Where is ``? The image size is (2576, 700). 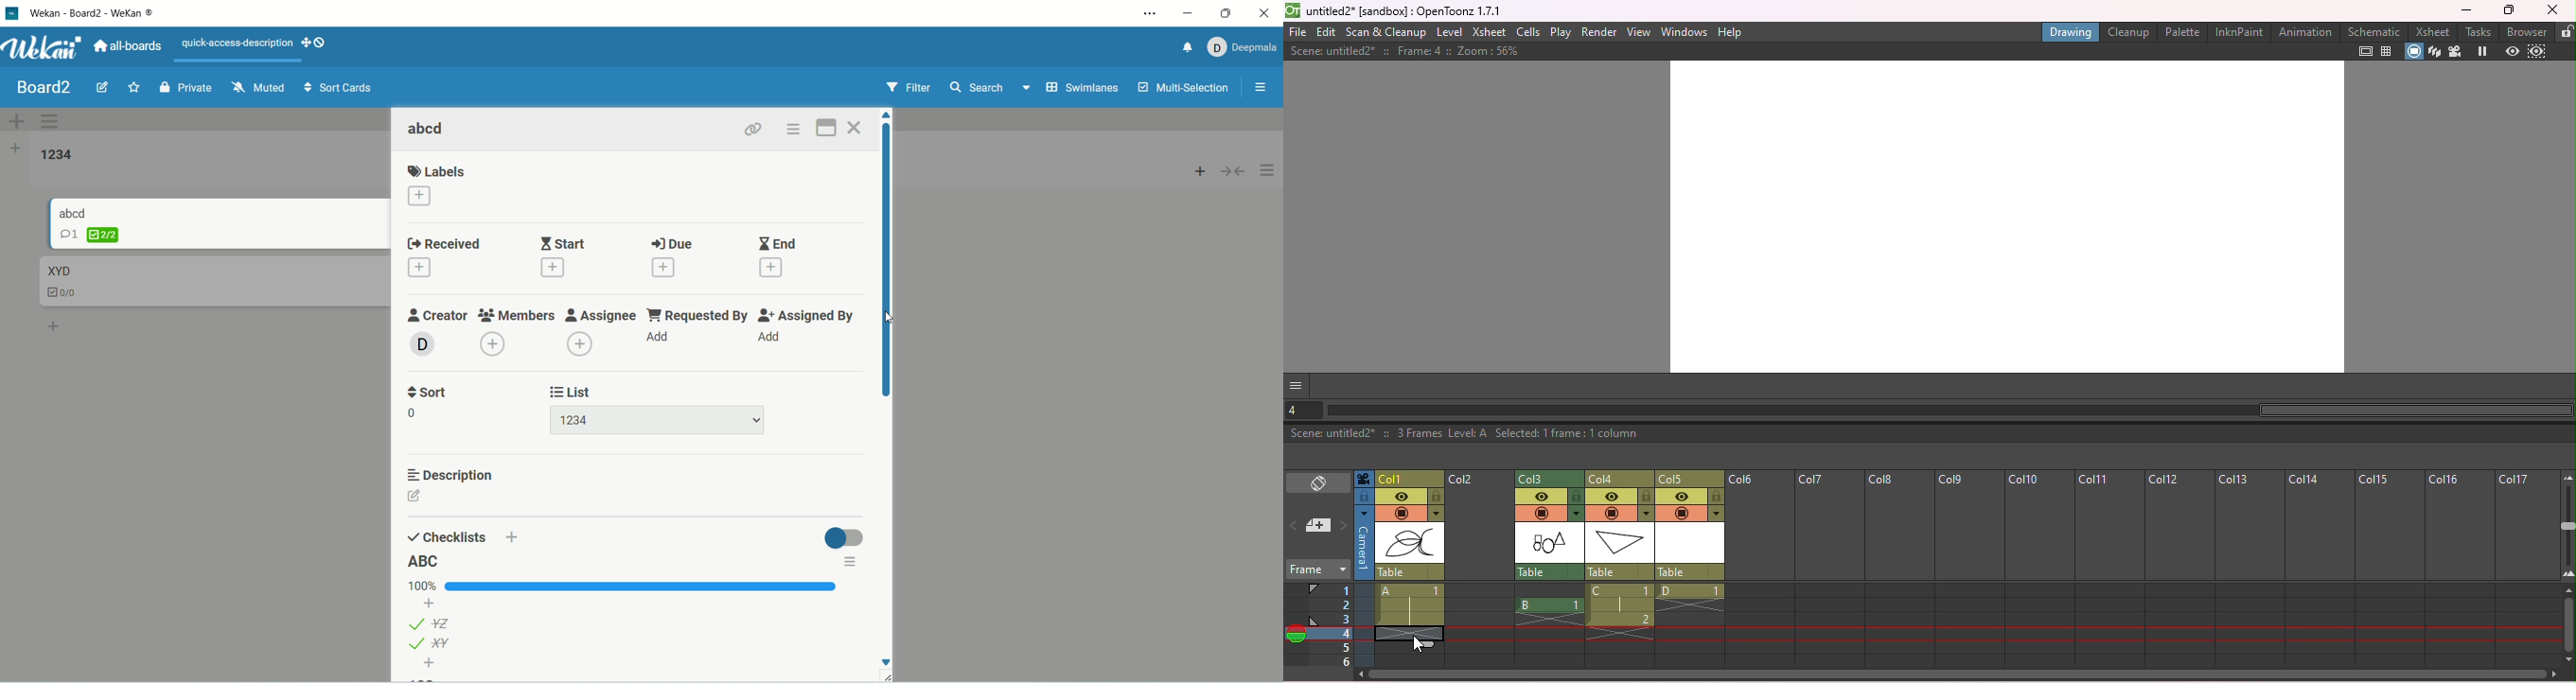  is located at coordinates (411, 412).